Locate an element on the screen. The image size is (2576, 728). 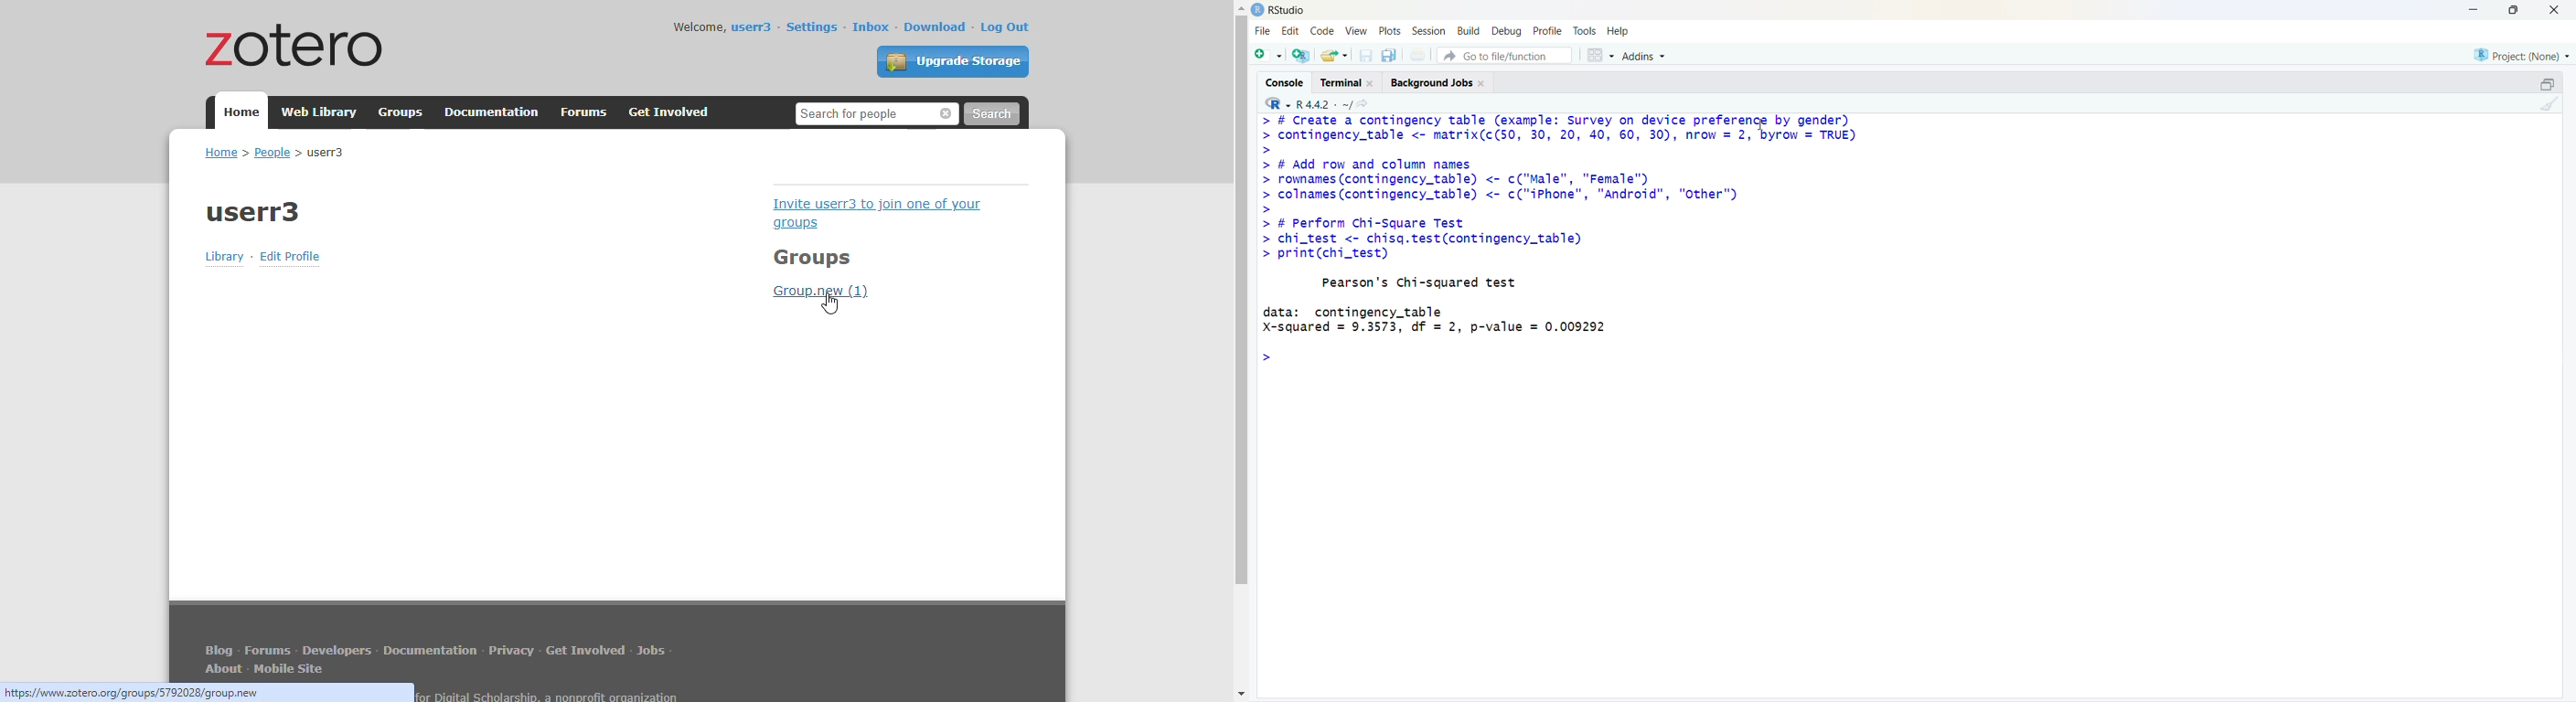
welcome, is located at coordinates (700, 27).